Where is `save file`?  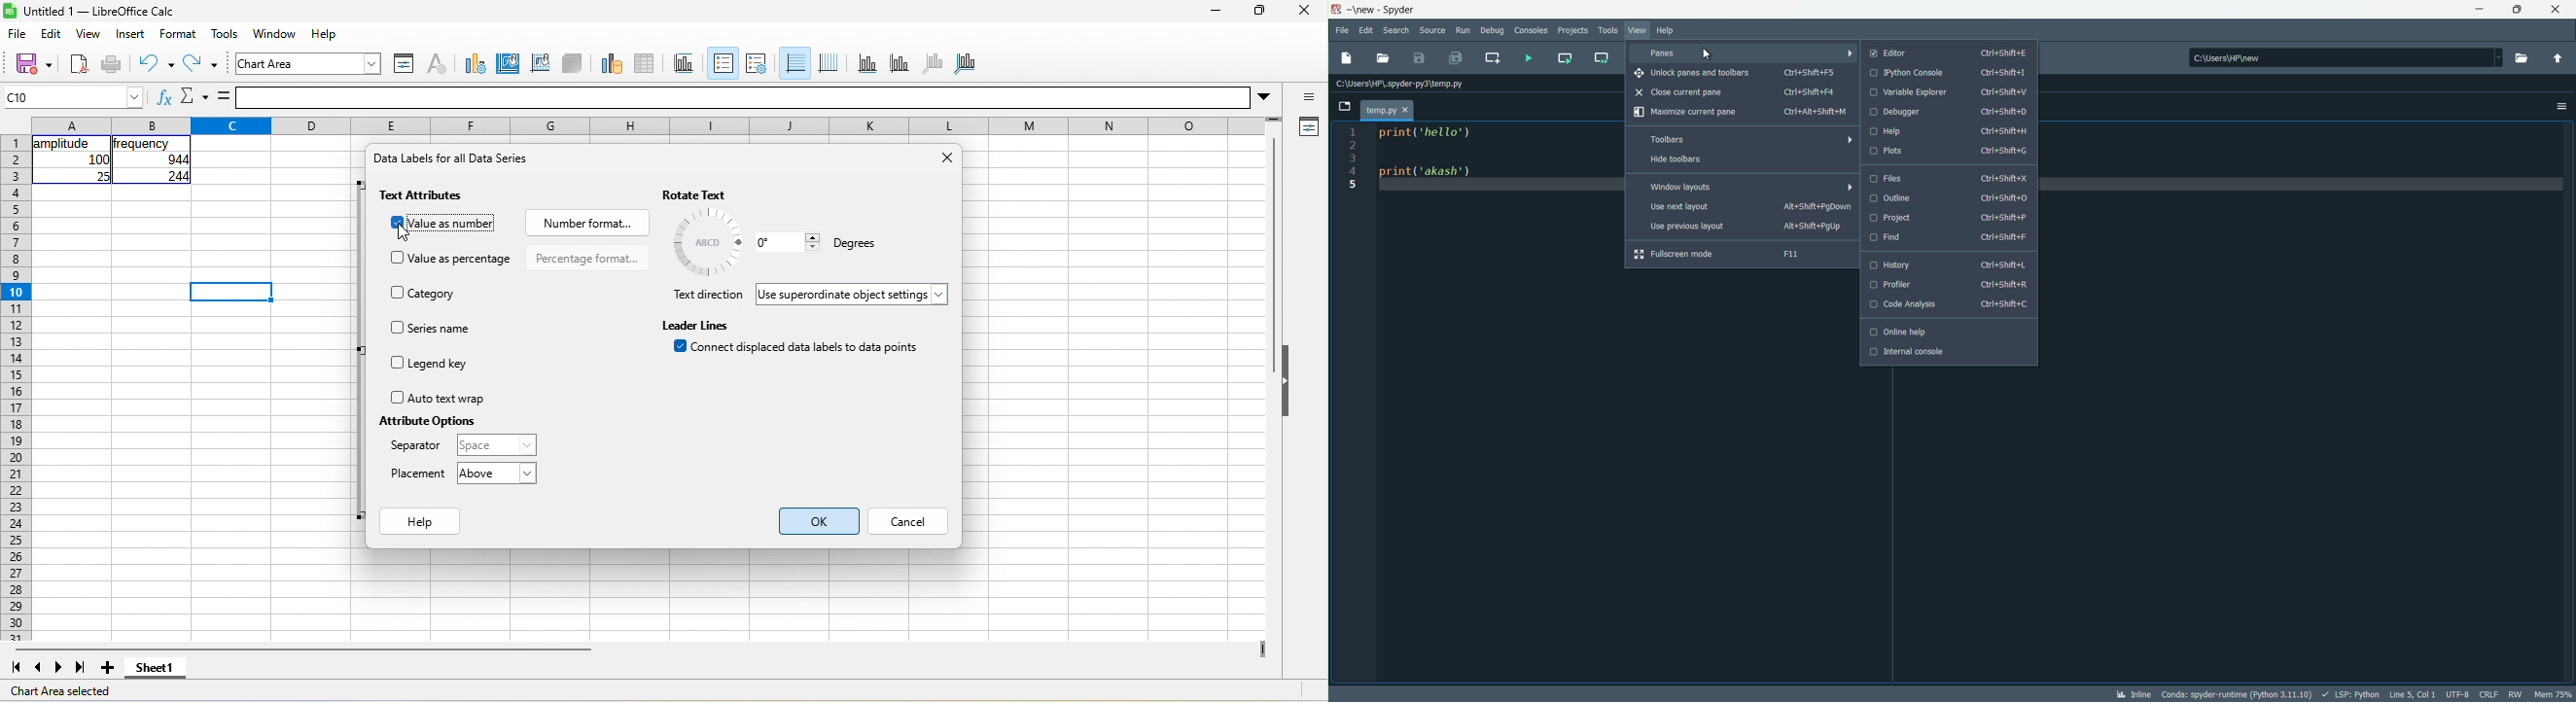
save file is located at coordinates (1419, 58).